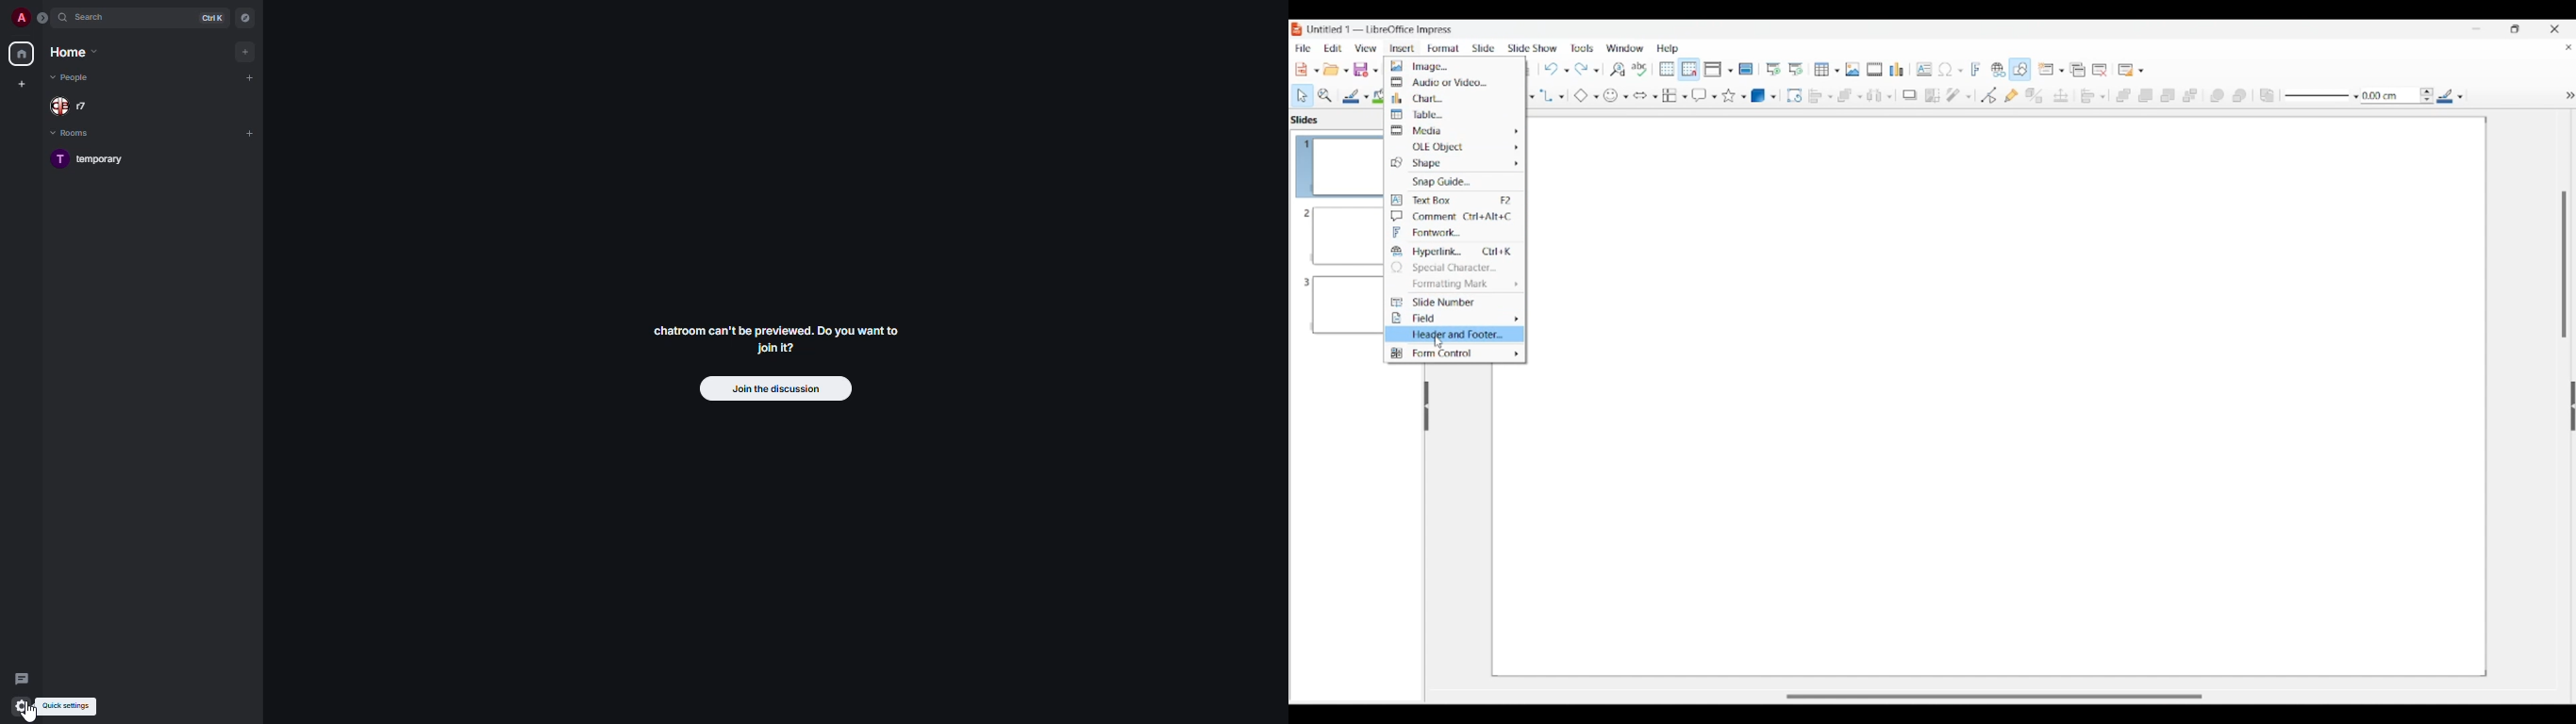 Image resolution: width=2576 pixels, height=728 pixels. Describe the element at coordinates (1618, 69) in the screenshot. I see `Find and replace` at that location.